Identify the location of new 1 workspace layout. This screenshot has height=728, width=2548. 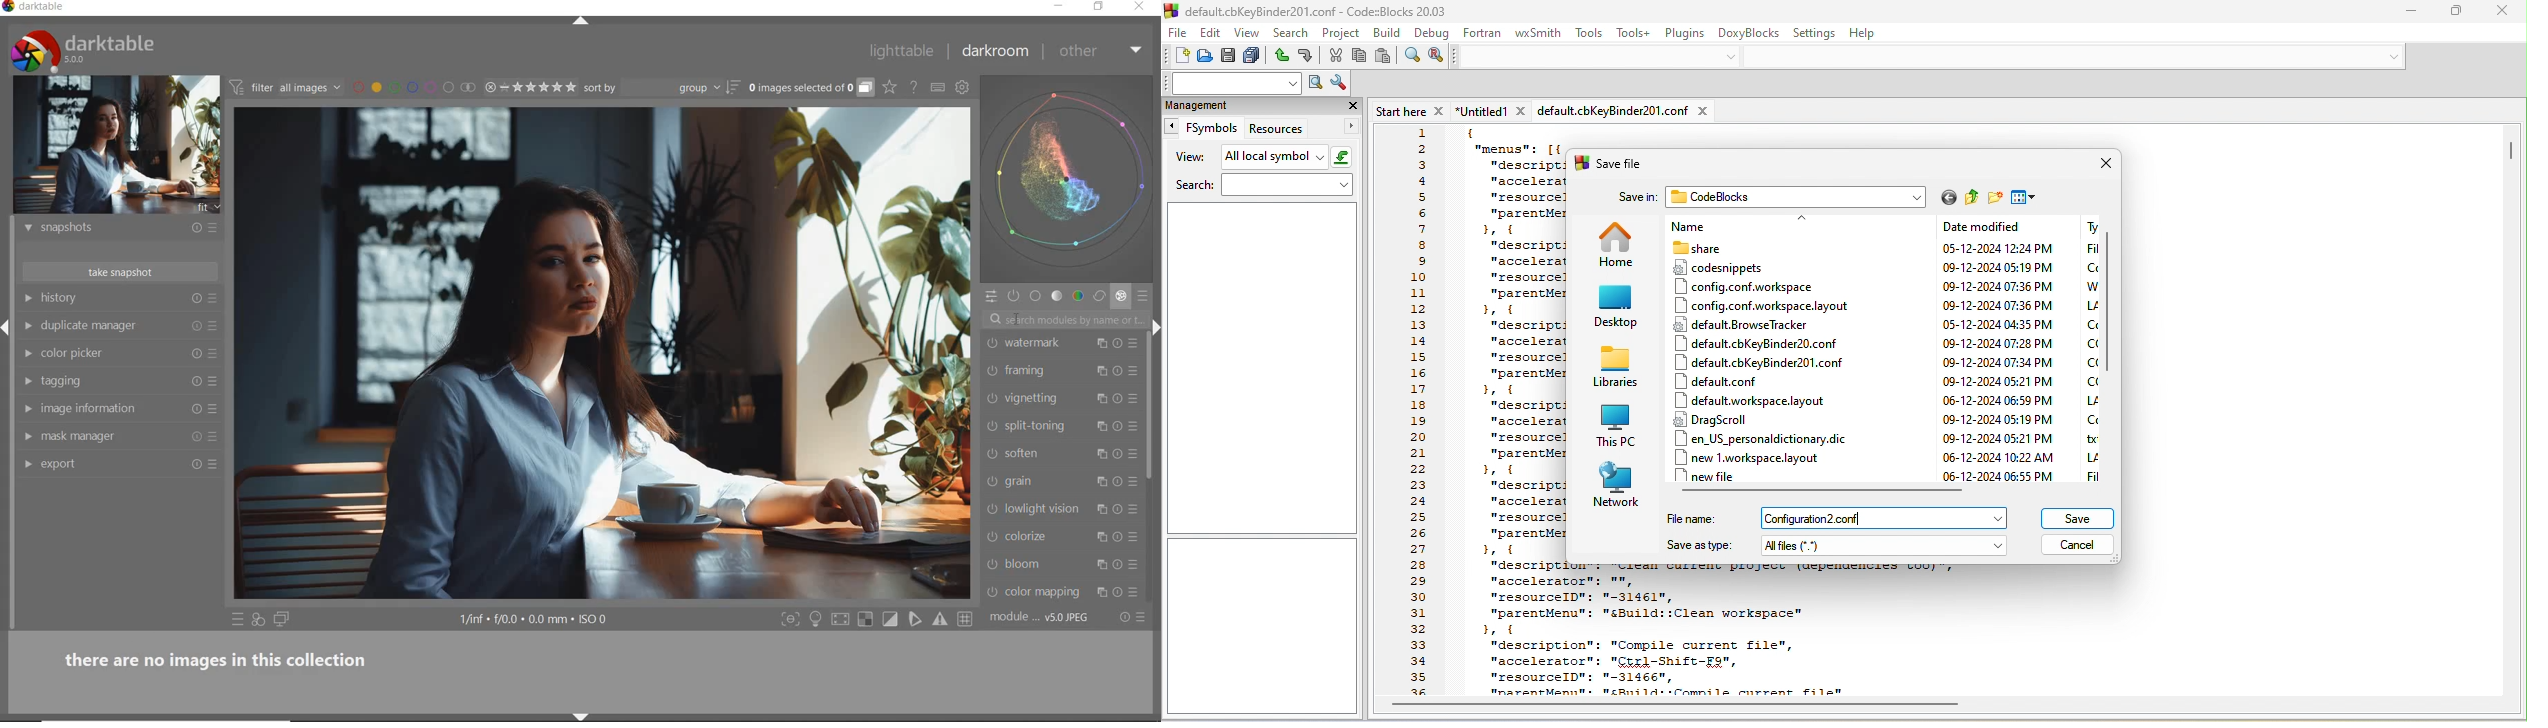
(1760, 457).